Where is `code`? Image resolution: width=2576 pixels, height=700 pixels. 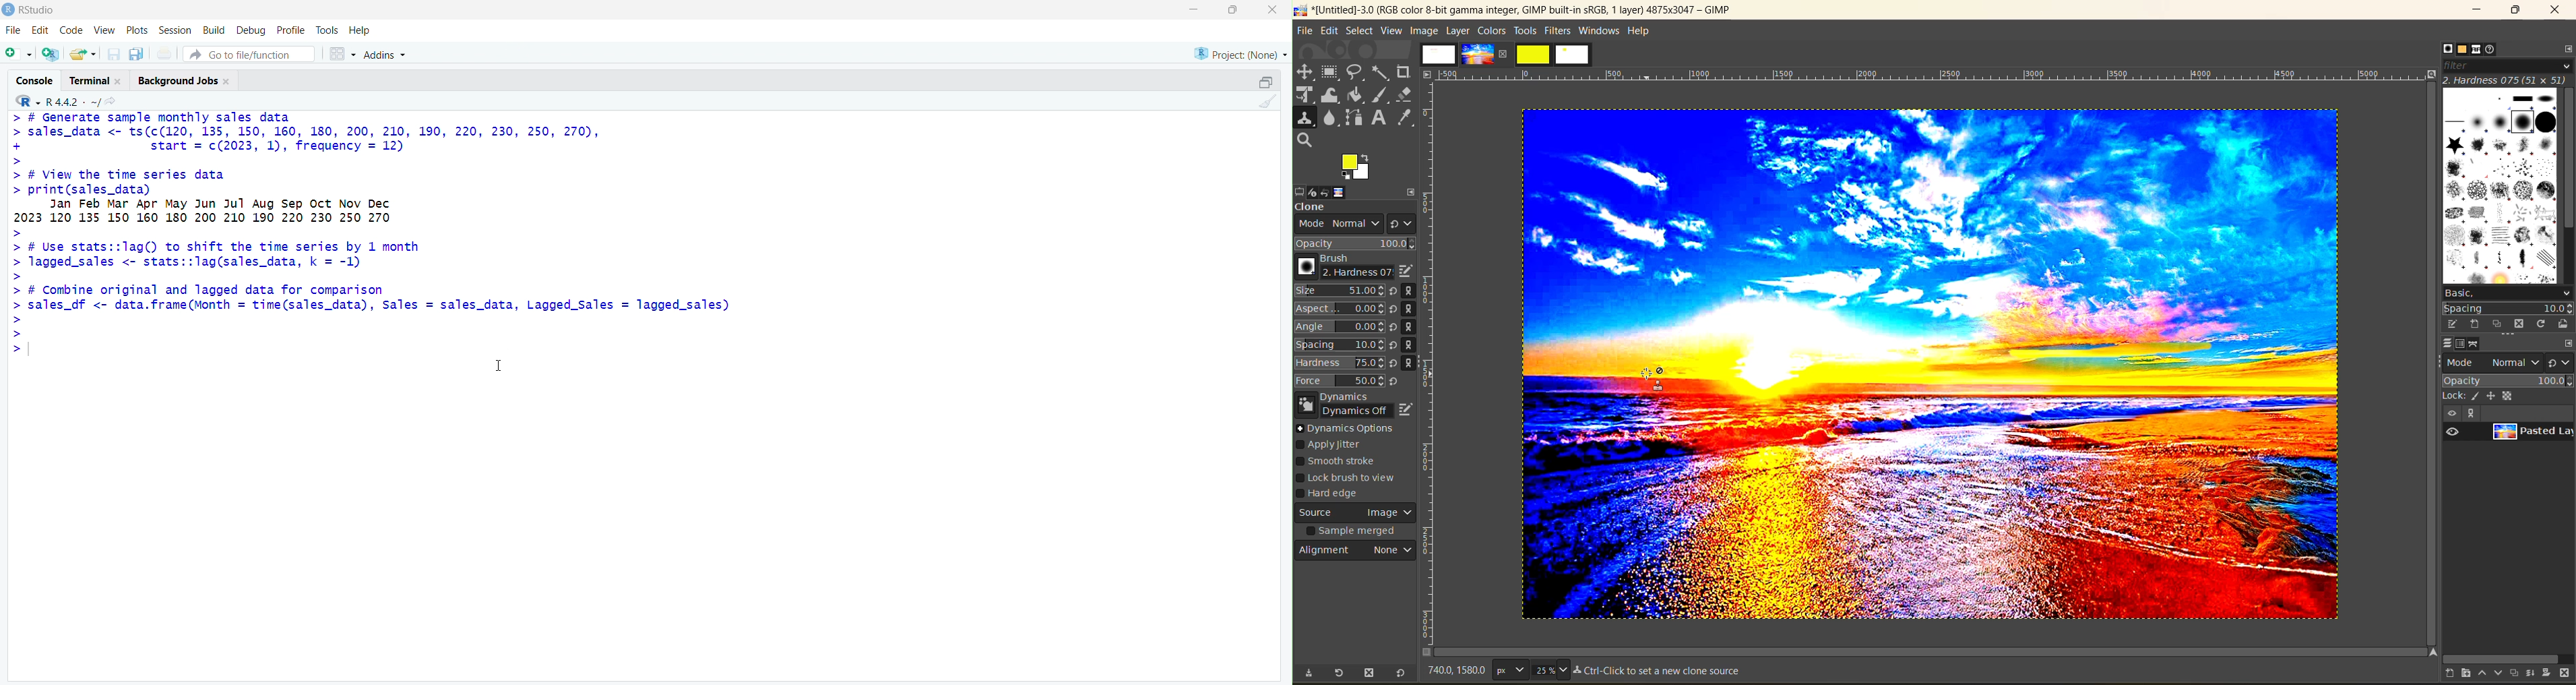
code is located at coordinates (72, 31).